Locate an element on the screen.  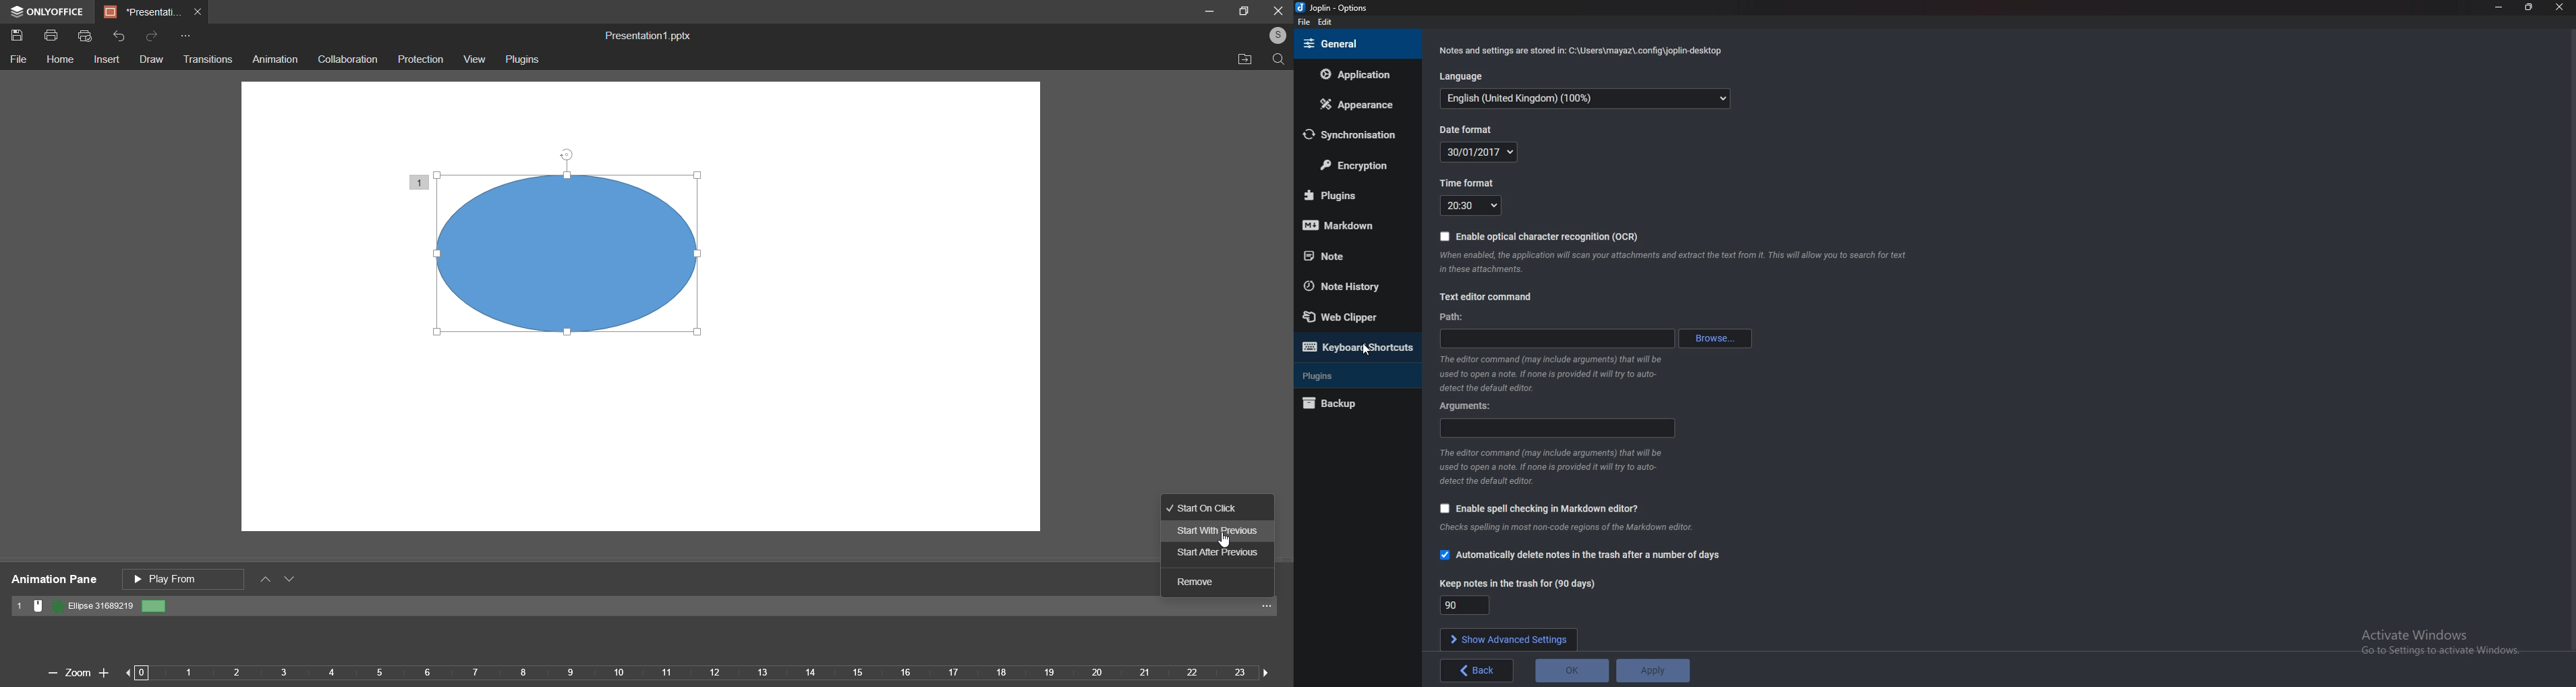
zoom out is located at coordinates (49, 674).